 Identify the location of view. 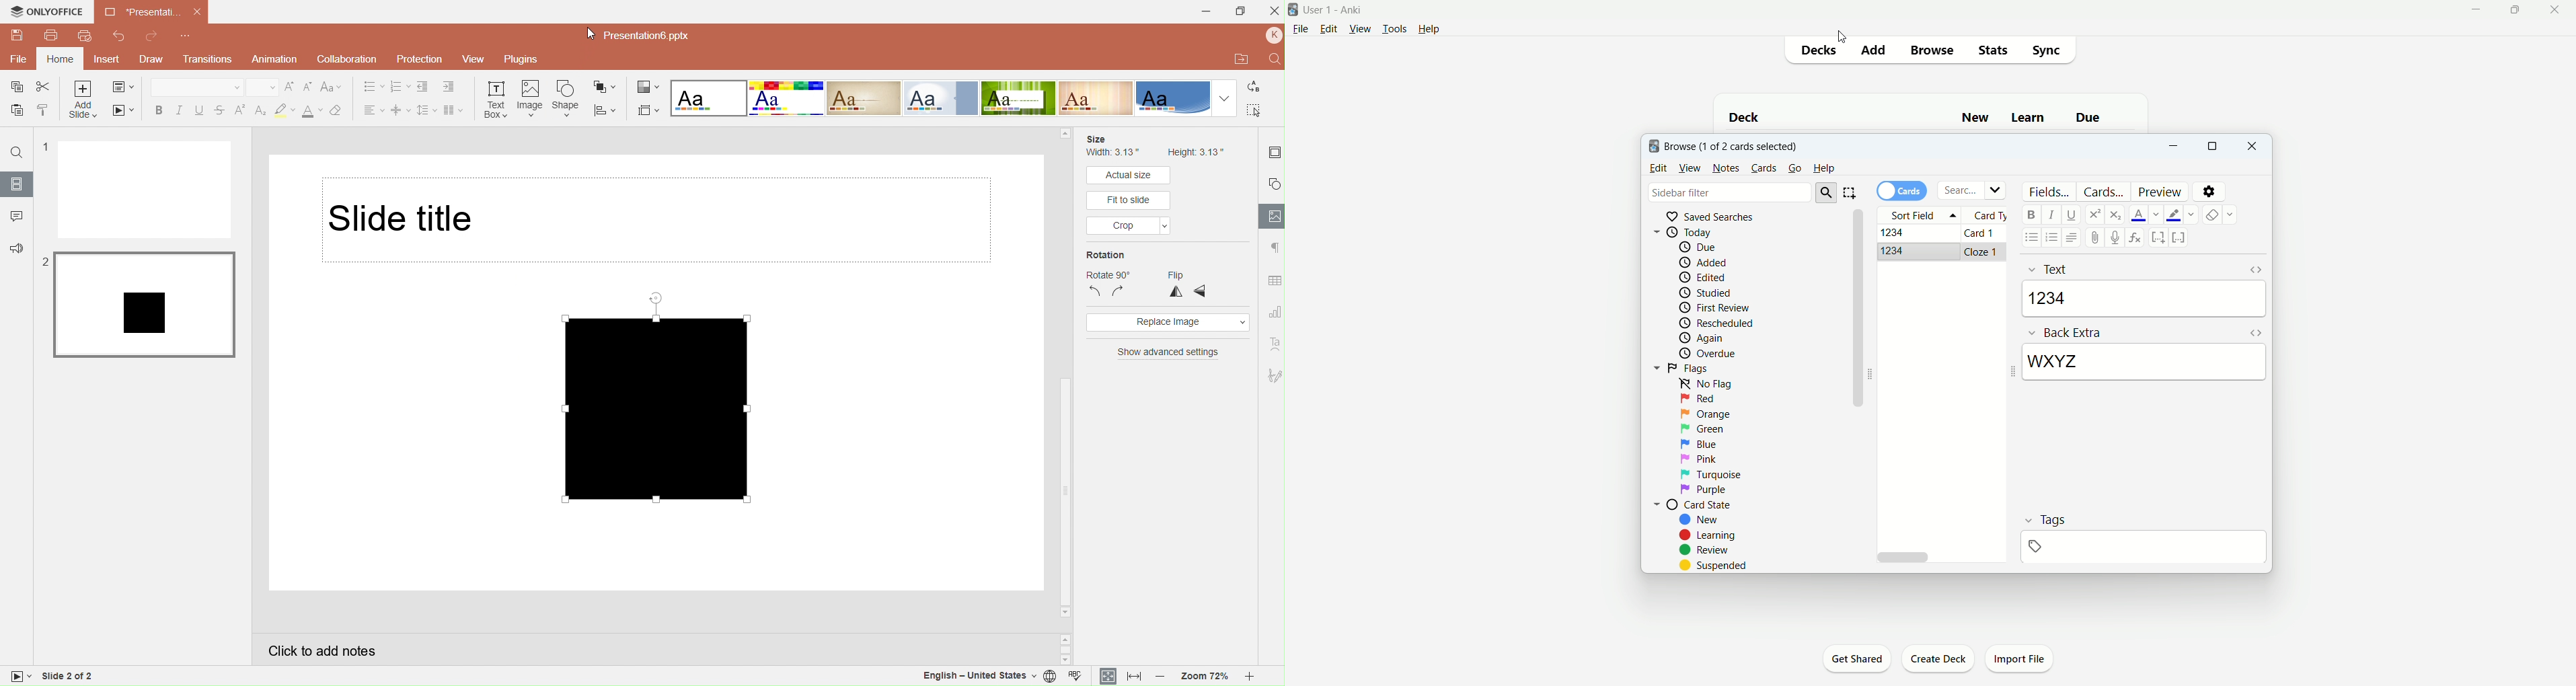
(1690, 169).